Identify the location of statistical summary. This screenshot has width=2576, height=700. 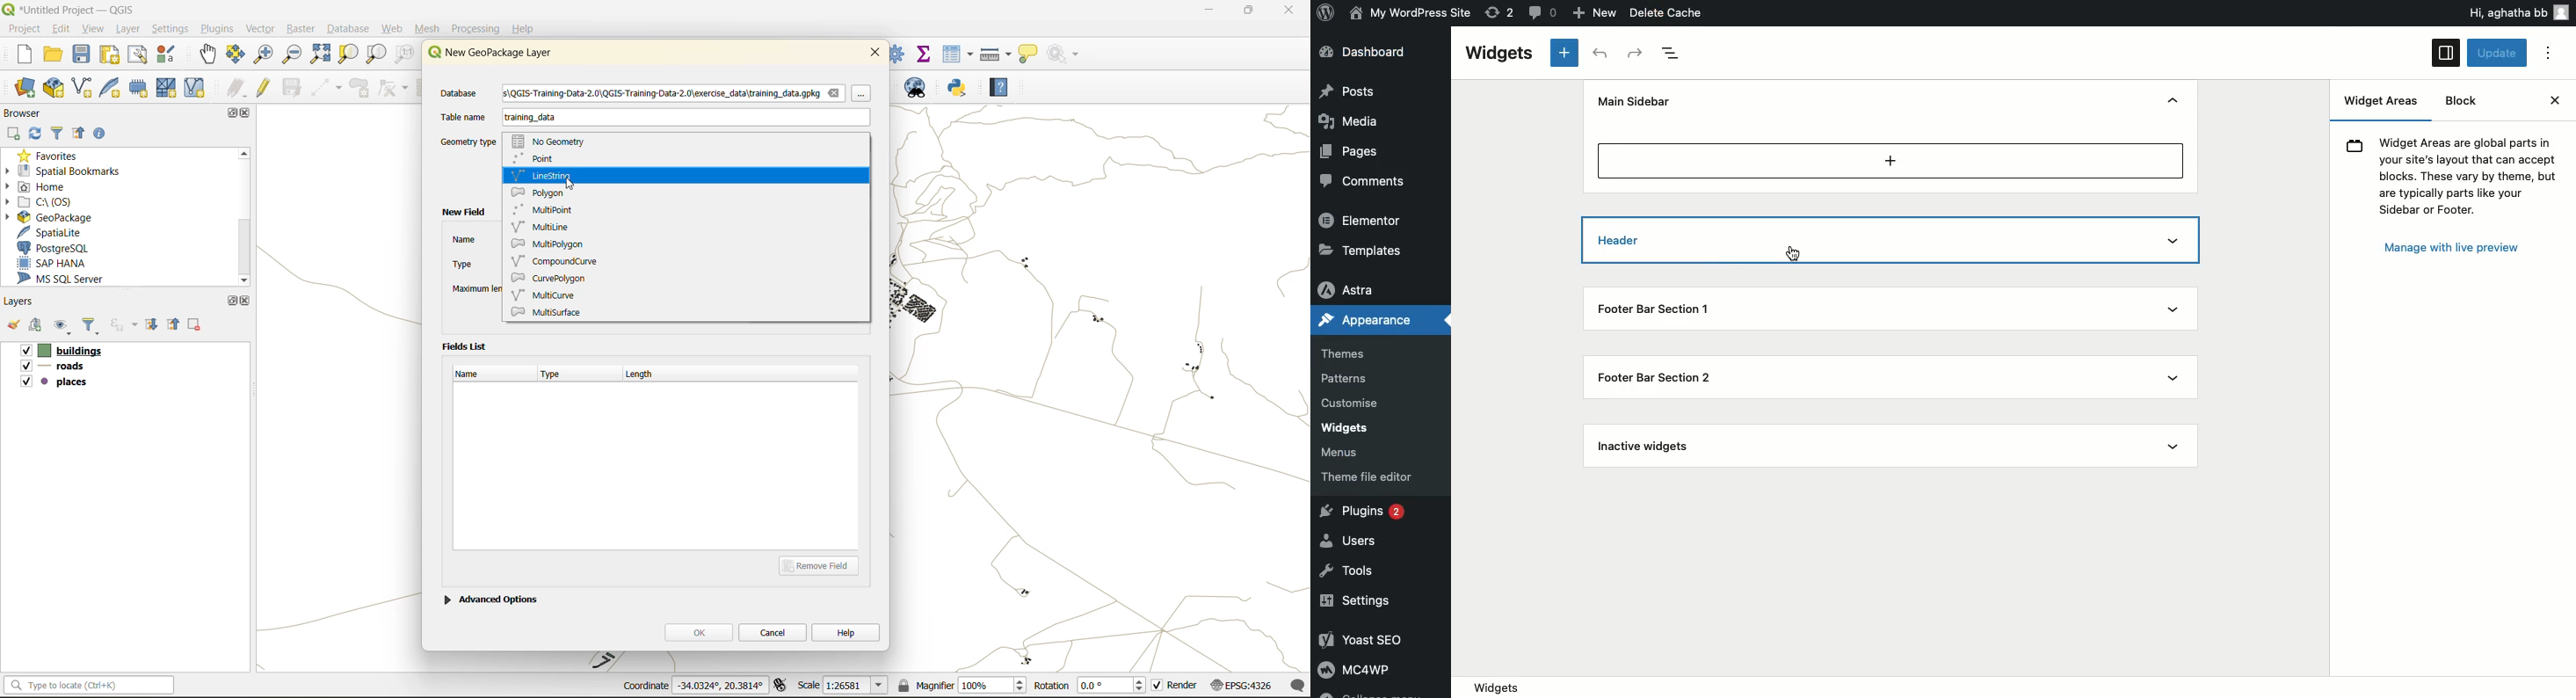
(925, 53).